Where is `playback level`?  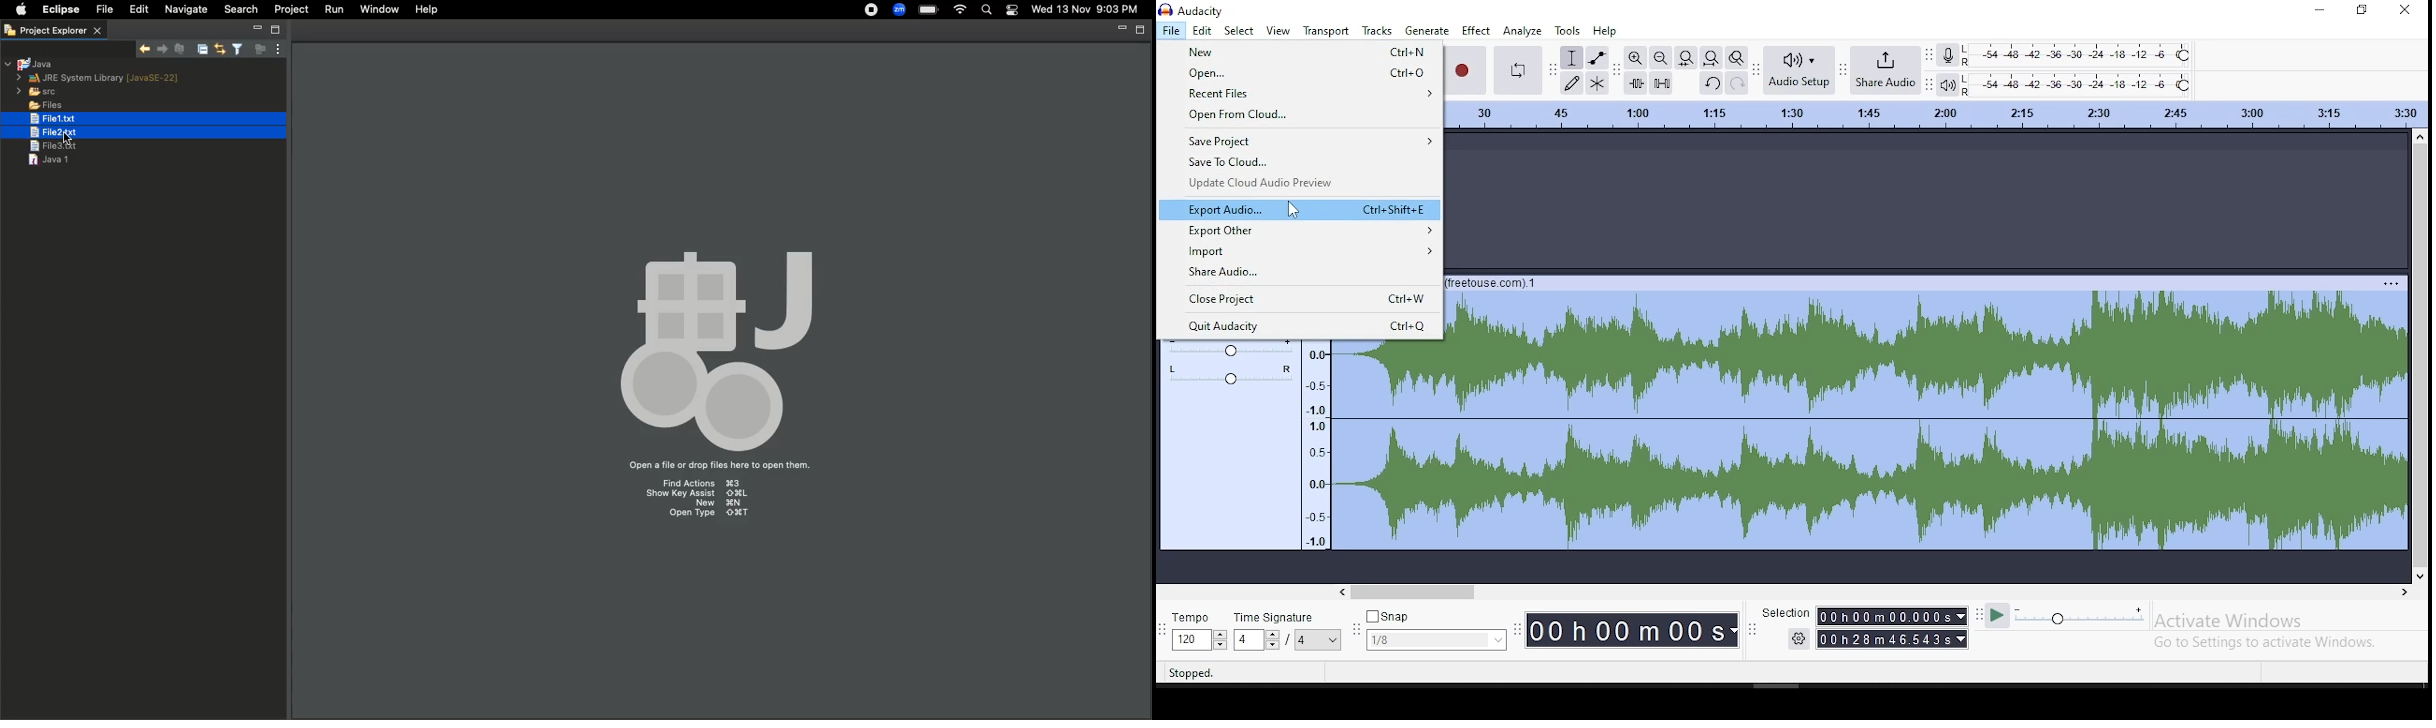
playback level is located at coordinates (2079, 84).